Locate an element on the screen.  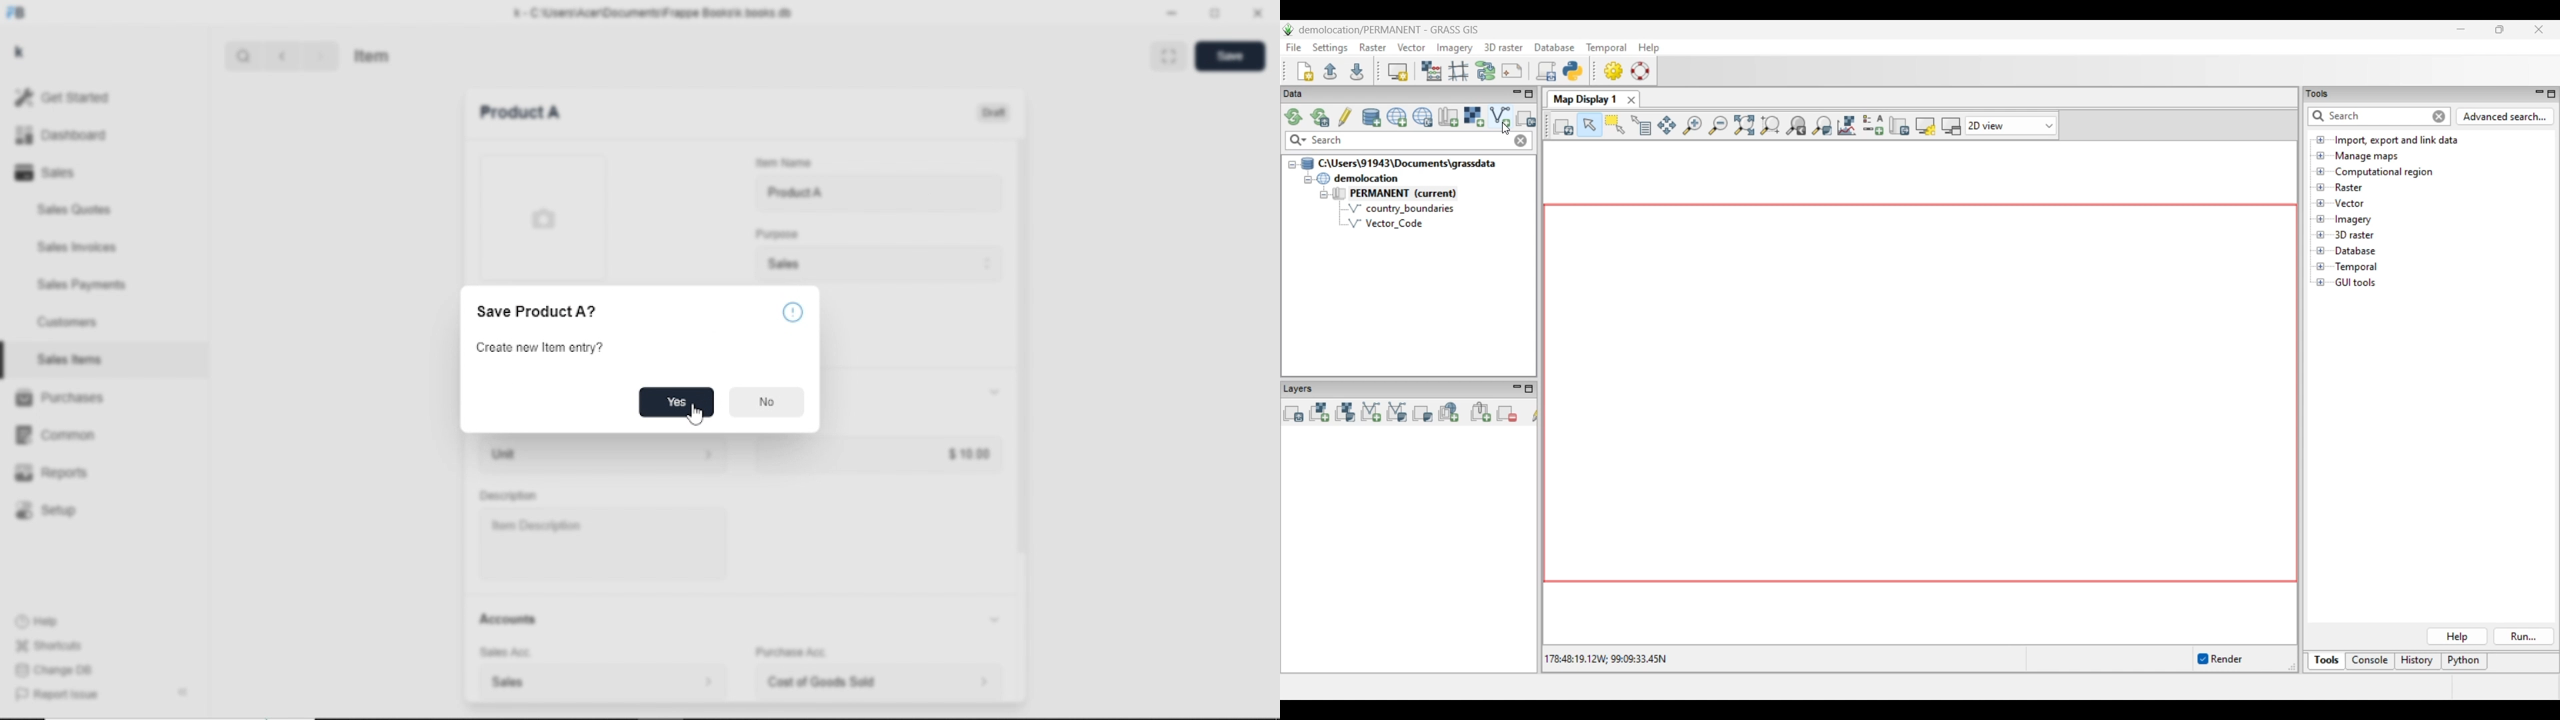
Create New Item entry? is located at coordinates (542, 347).